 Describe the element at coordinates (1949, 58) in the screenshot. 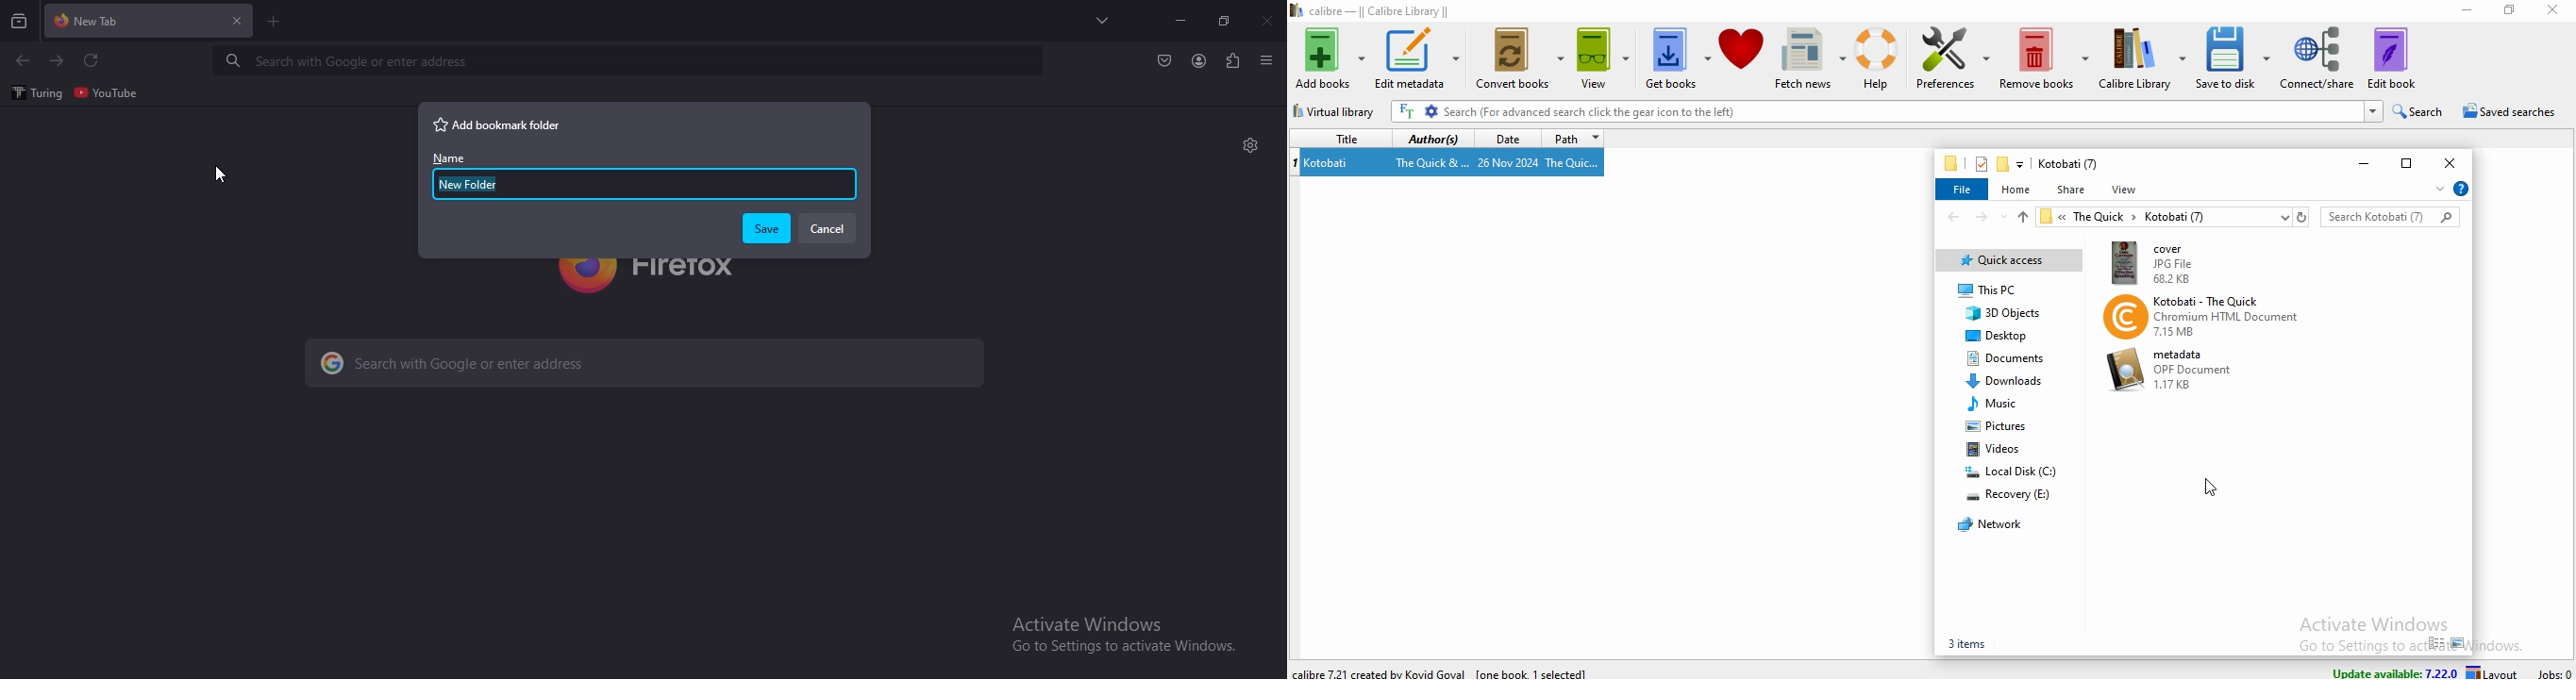

I see `preference` at that location.